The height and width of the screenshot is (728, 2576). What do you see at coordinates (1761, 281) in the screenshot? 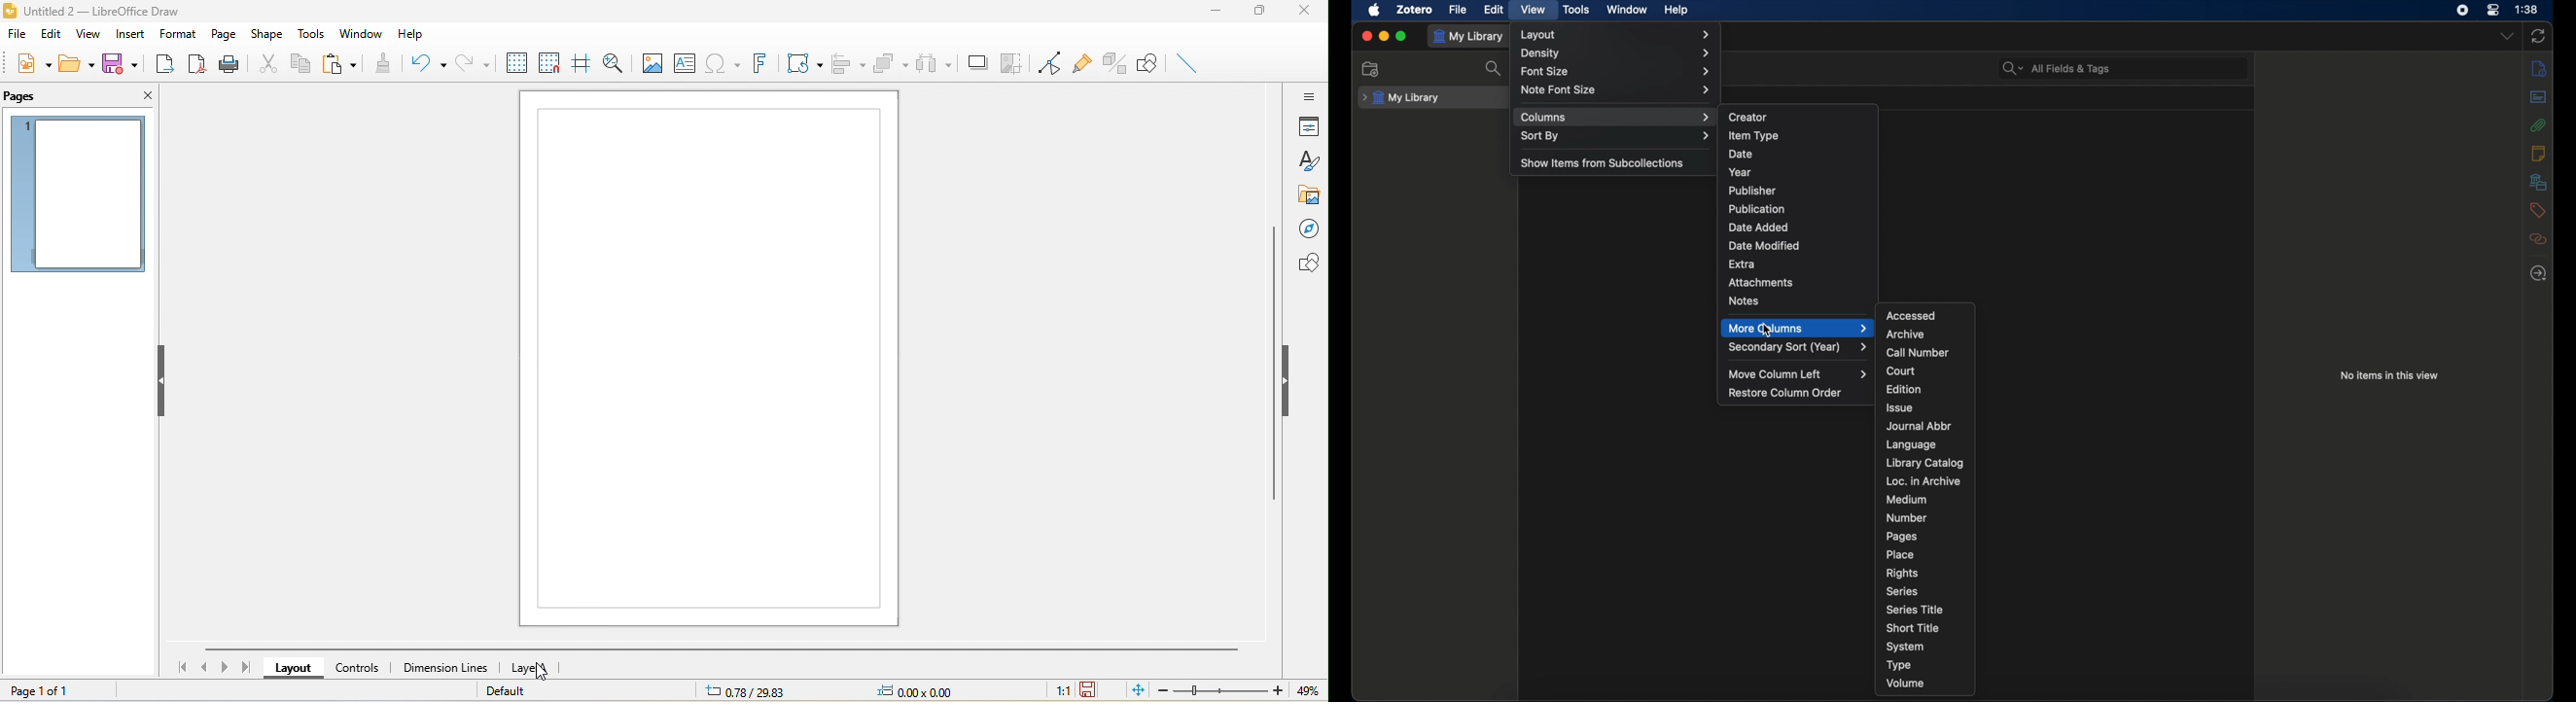
I see `attachments` at bounding box center [1761, 281].